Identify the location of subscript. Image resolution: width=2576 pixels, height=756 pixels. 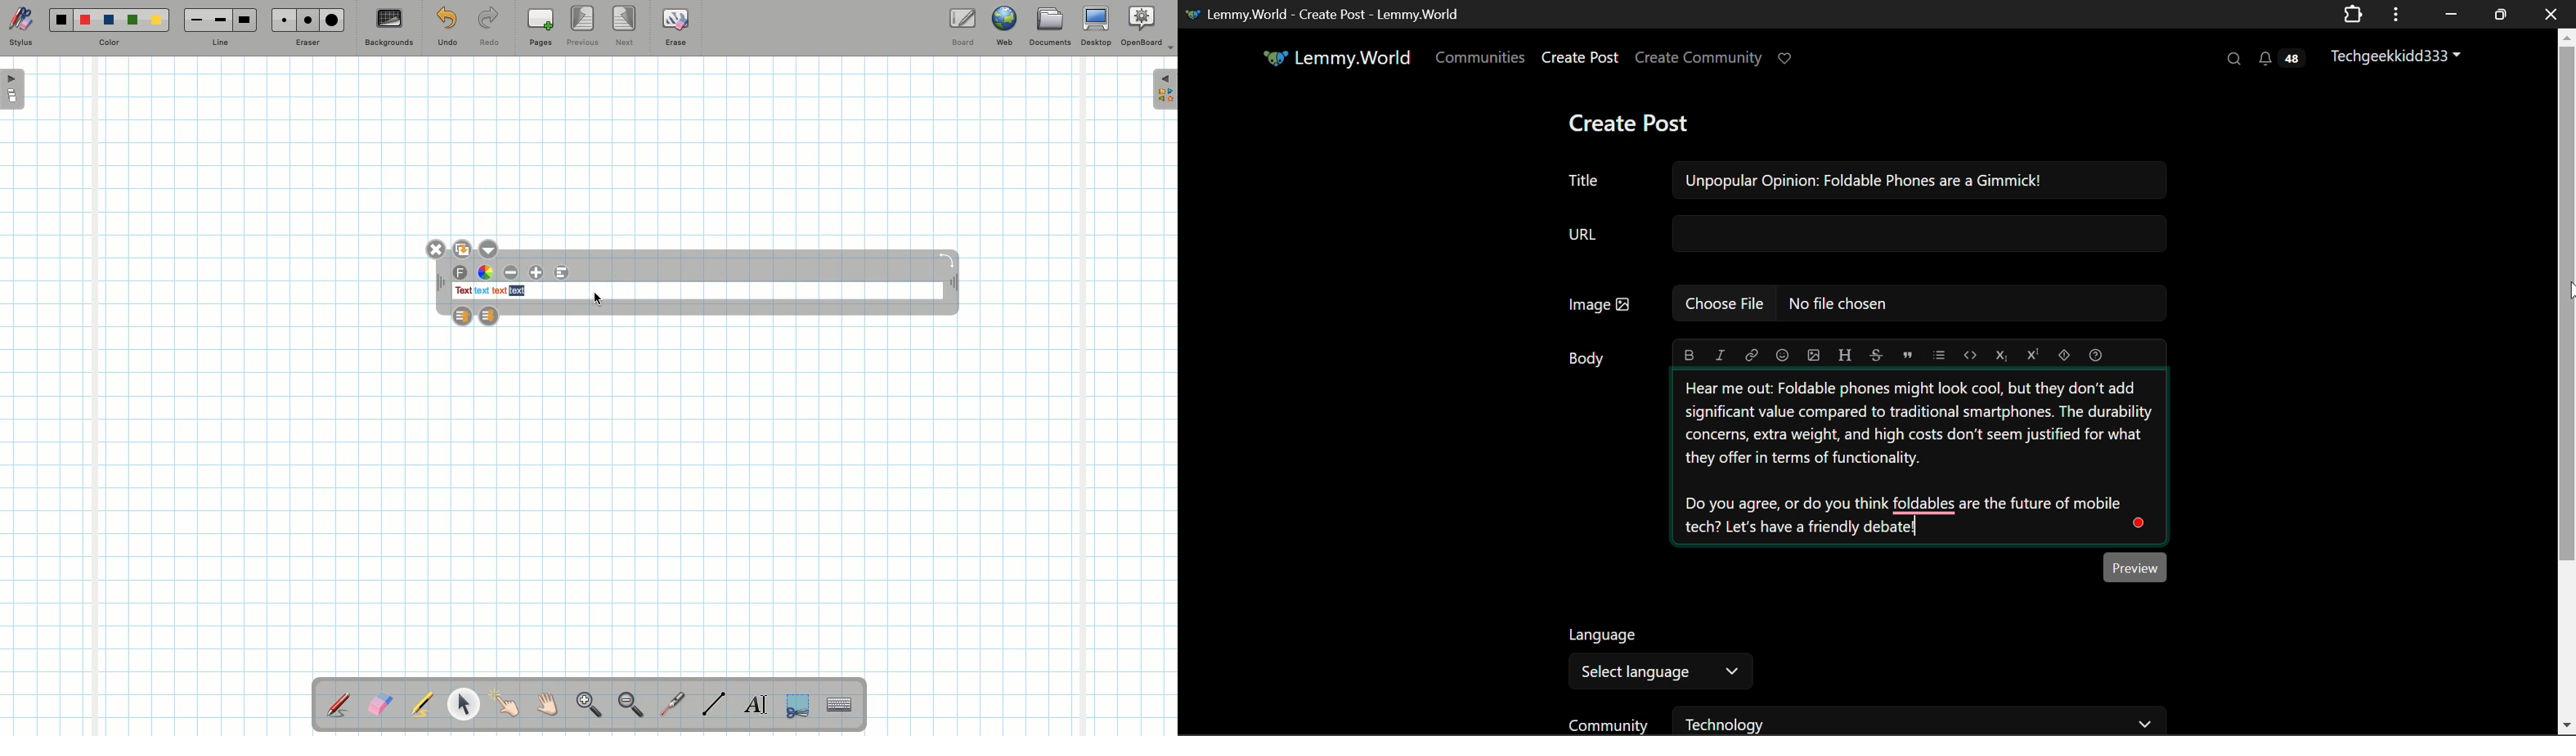
(2003, 353).